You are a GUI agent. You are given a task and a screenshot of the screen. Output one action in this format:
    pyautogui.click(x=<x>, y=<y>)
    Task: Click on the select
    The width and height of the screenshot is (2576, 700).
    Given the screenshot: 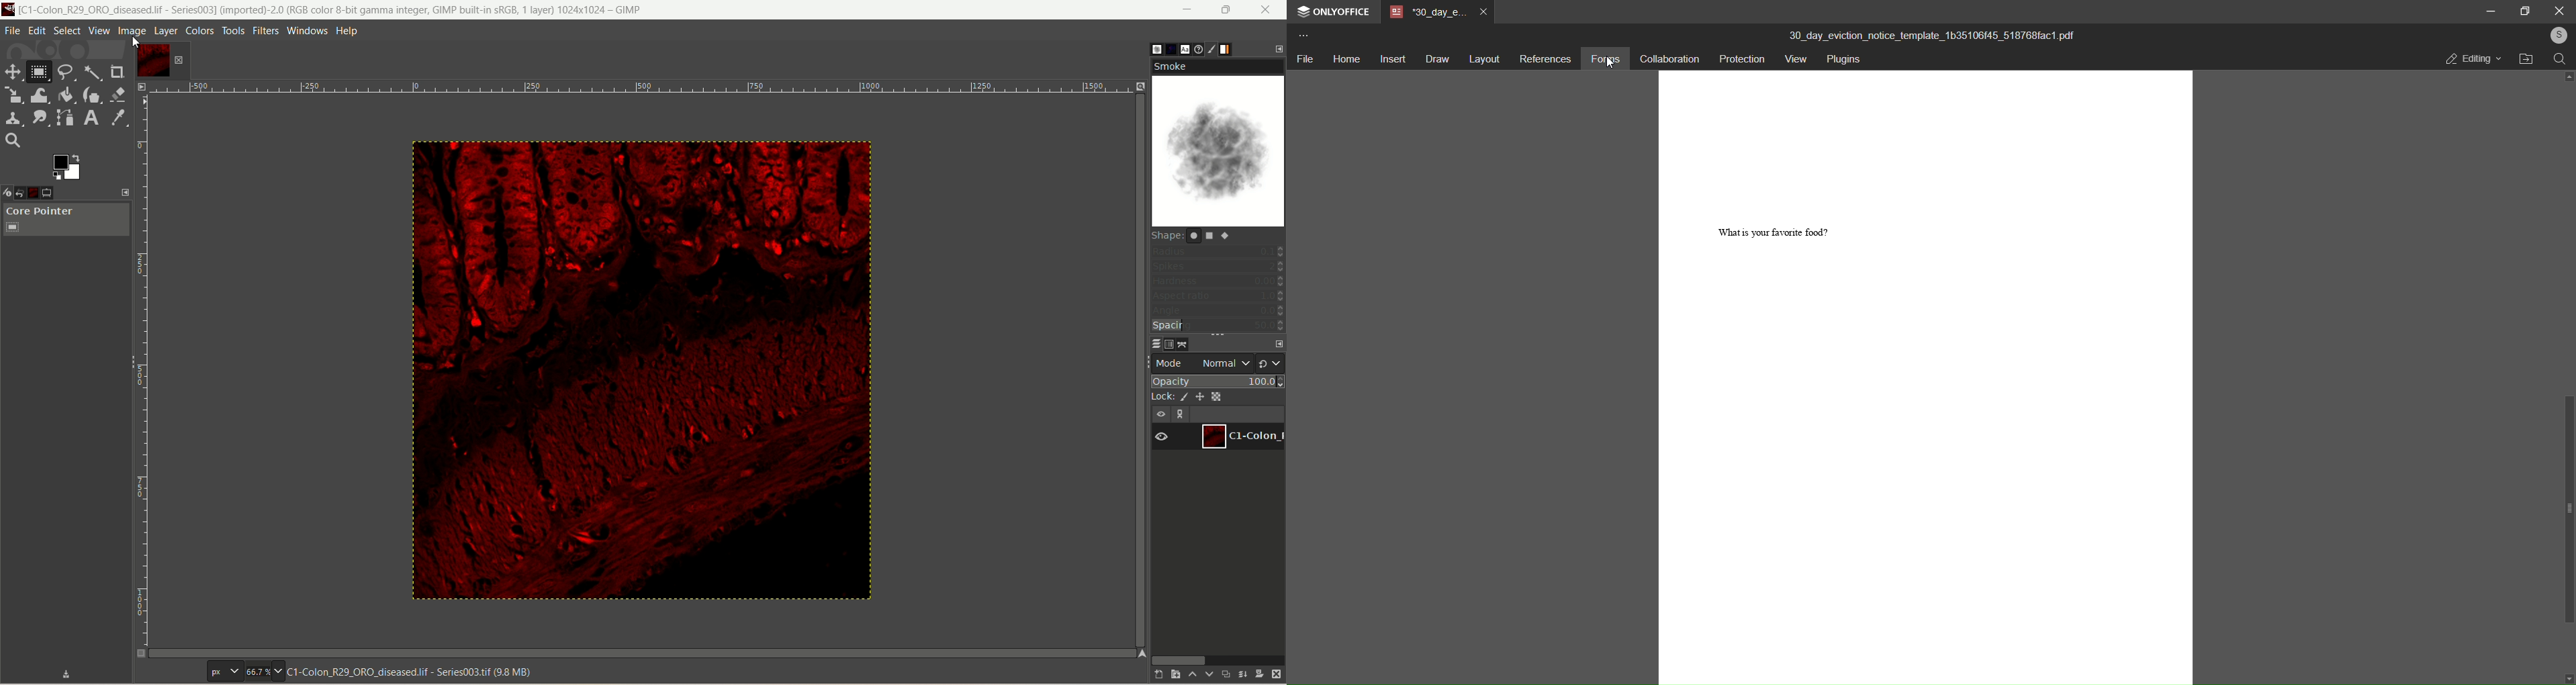 What is the action you would take?
    pyautogui.click(x=68, y=32)
    